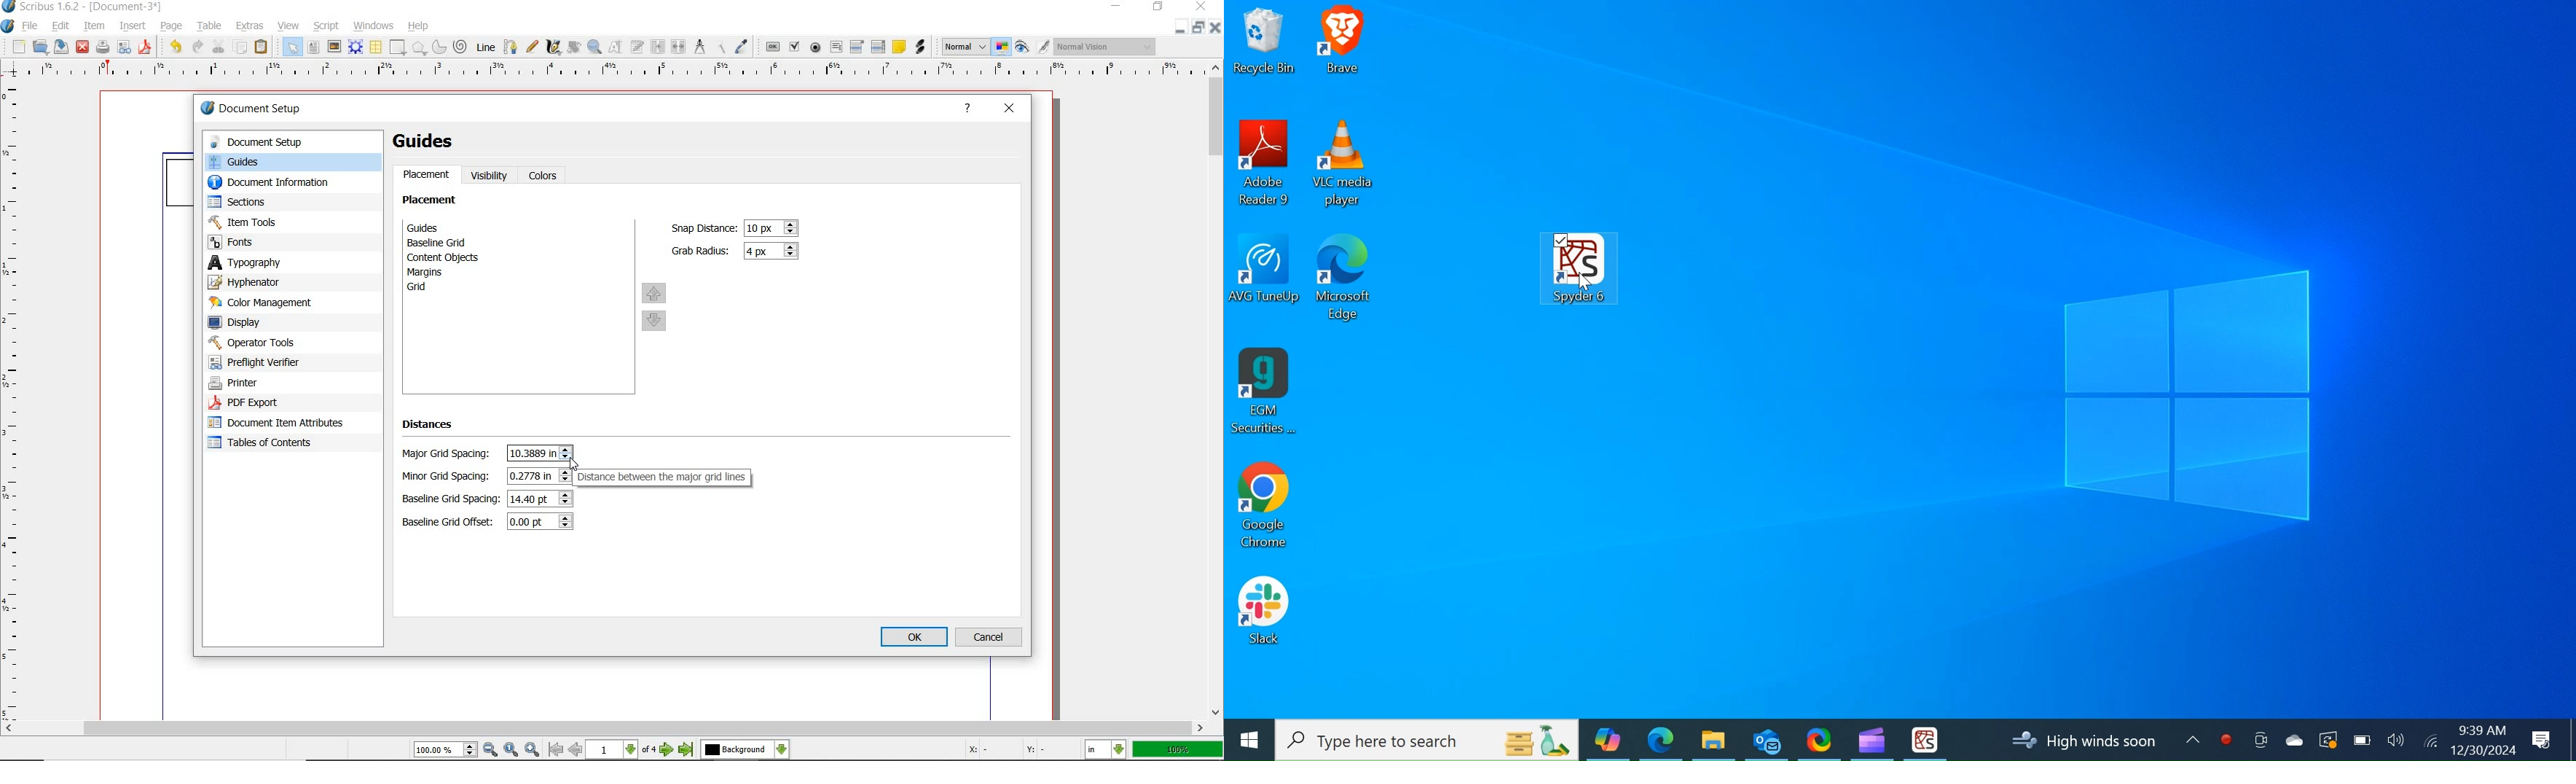  Describe the element at coordinates (698, 46) in the screenshot. I see `measurements` at that location.